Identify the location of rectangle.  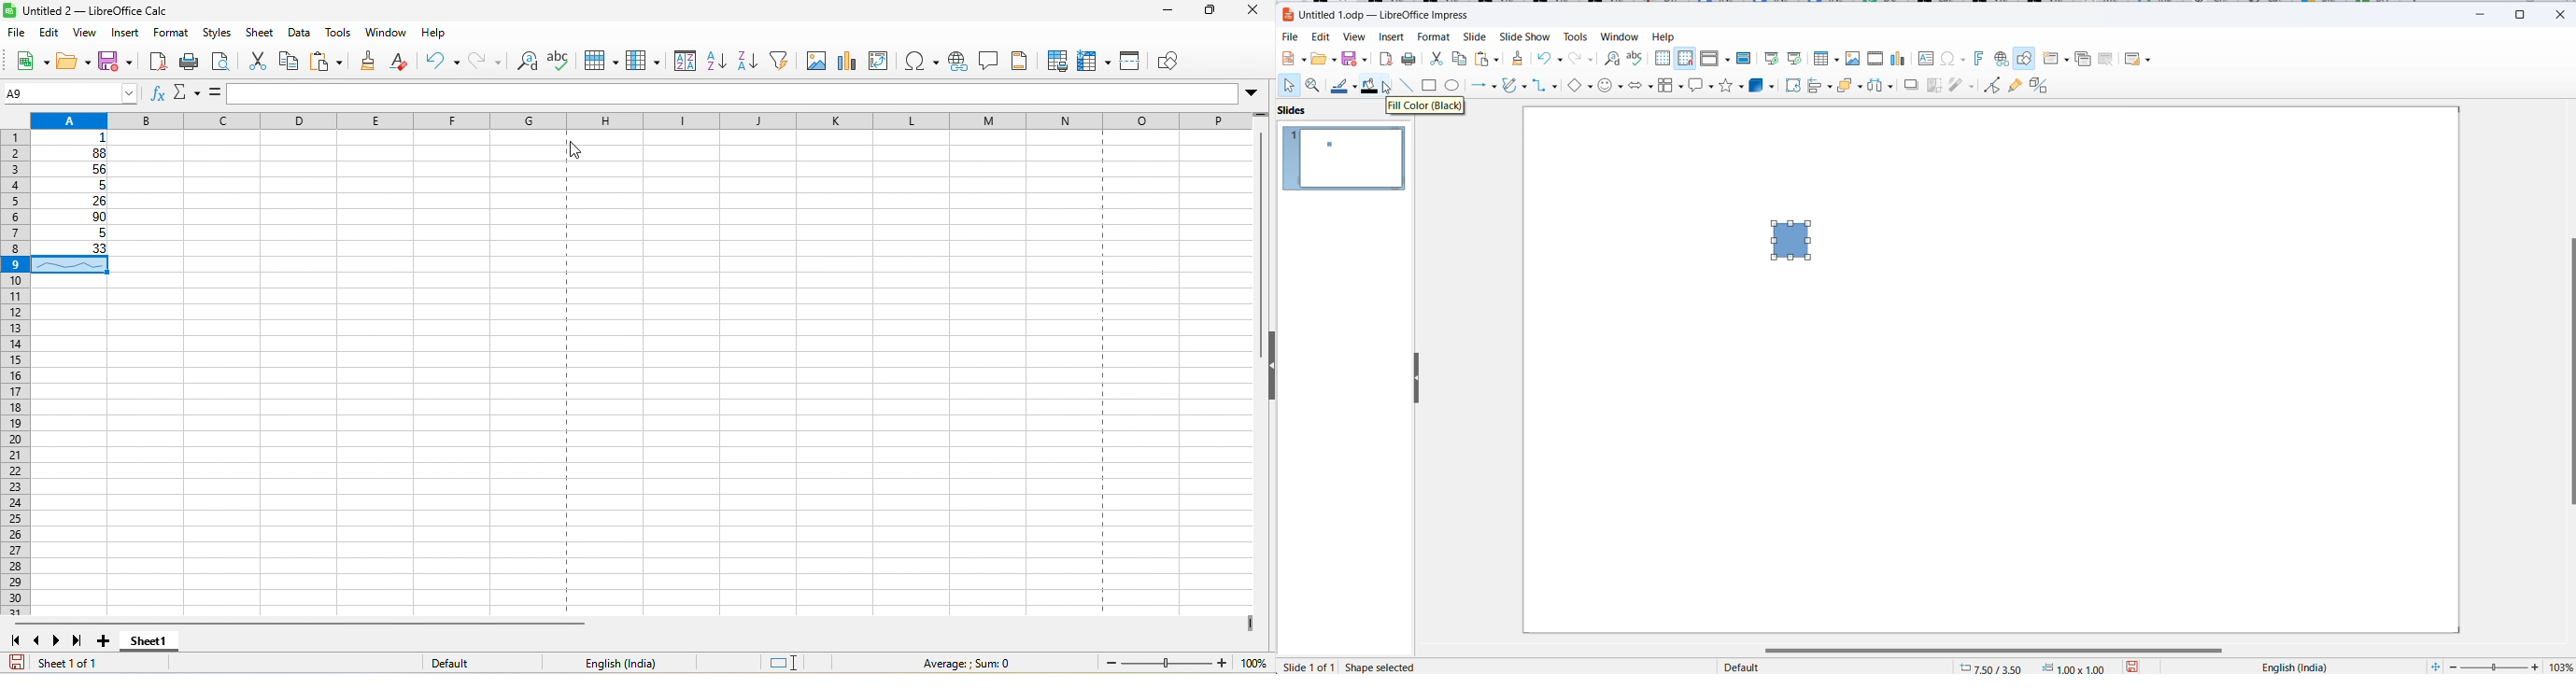
(1796, 244).